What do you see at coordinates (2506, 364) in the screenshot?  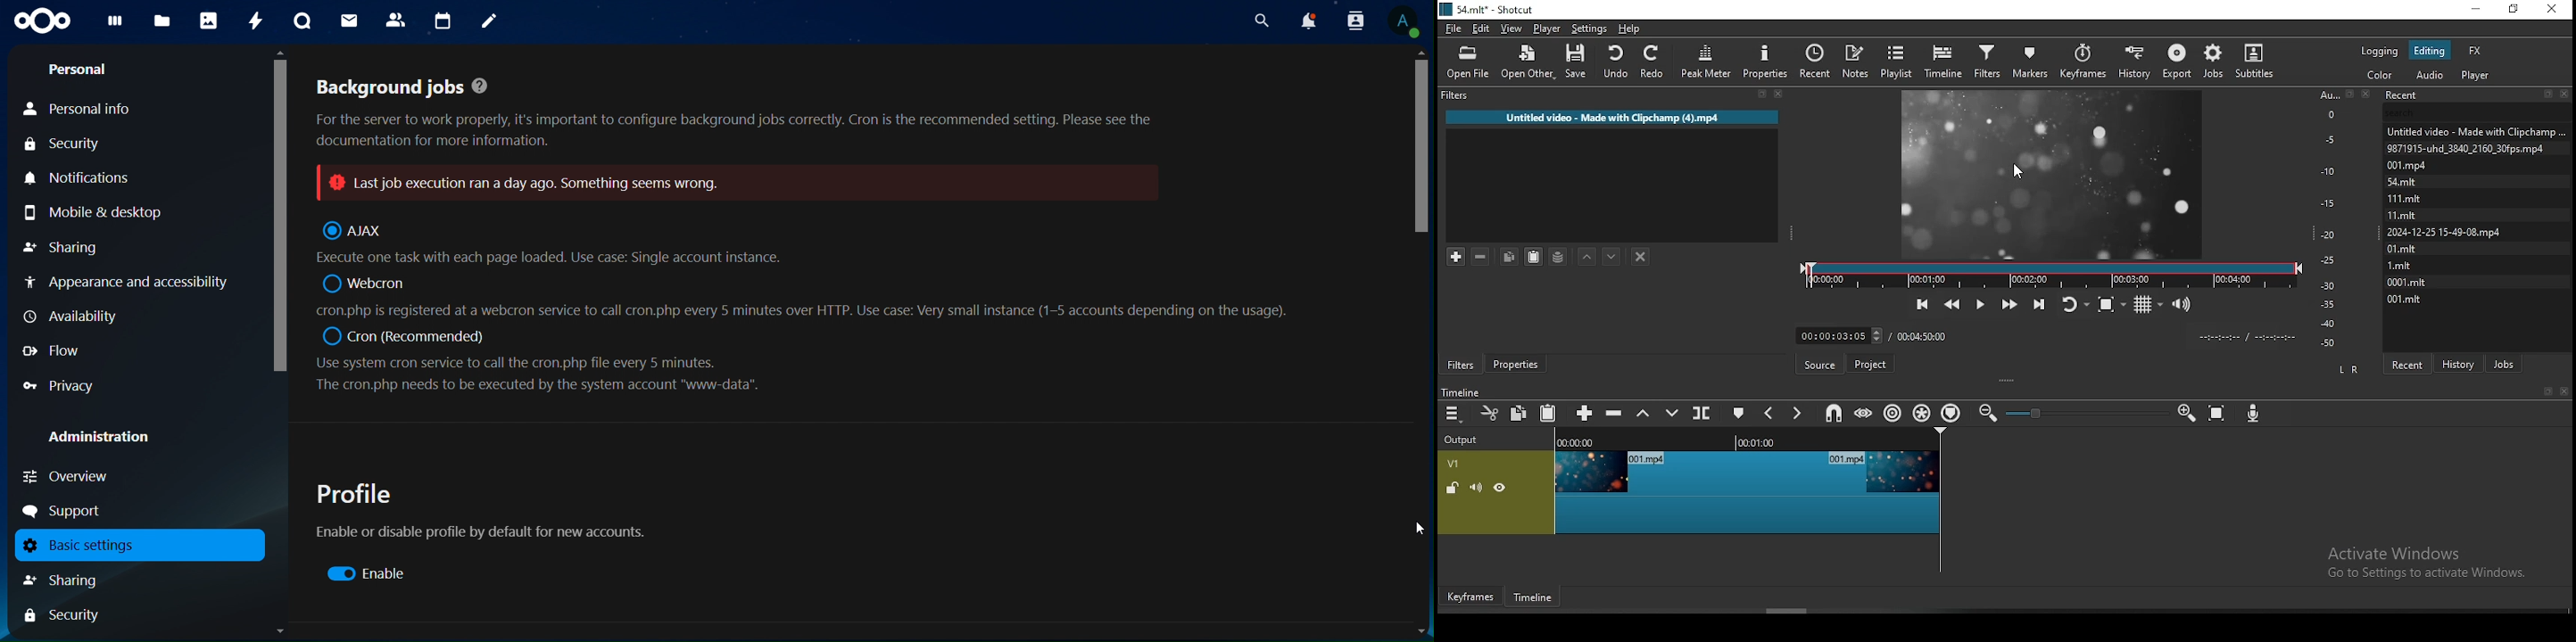 I see `jobs` at bounding box center [2506, 364].